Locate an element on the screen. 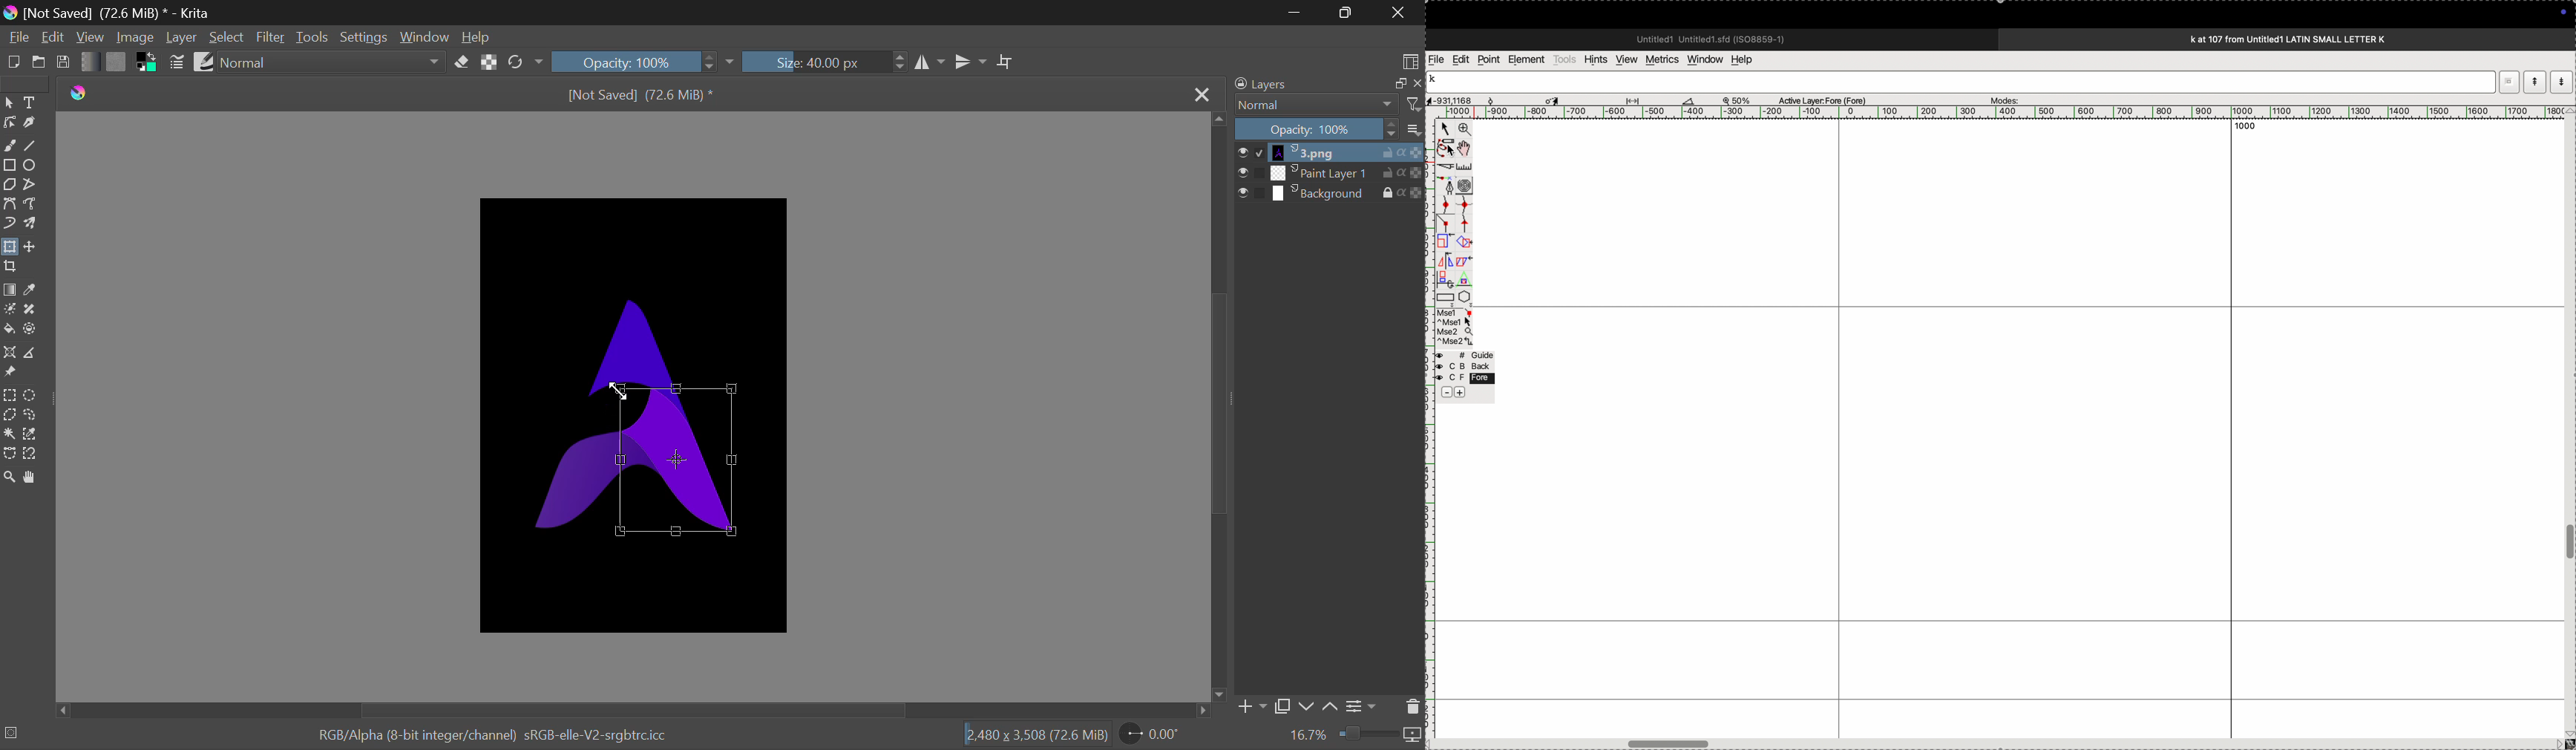 Image resolution: width=2576 pixels, height=756 pixels. Gradient is located at coordinates (88, 62).